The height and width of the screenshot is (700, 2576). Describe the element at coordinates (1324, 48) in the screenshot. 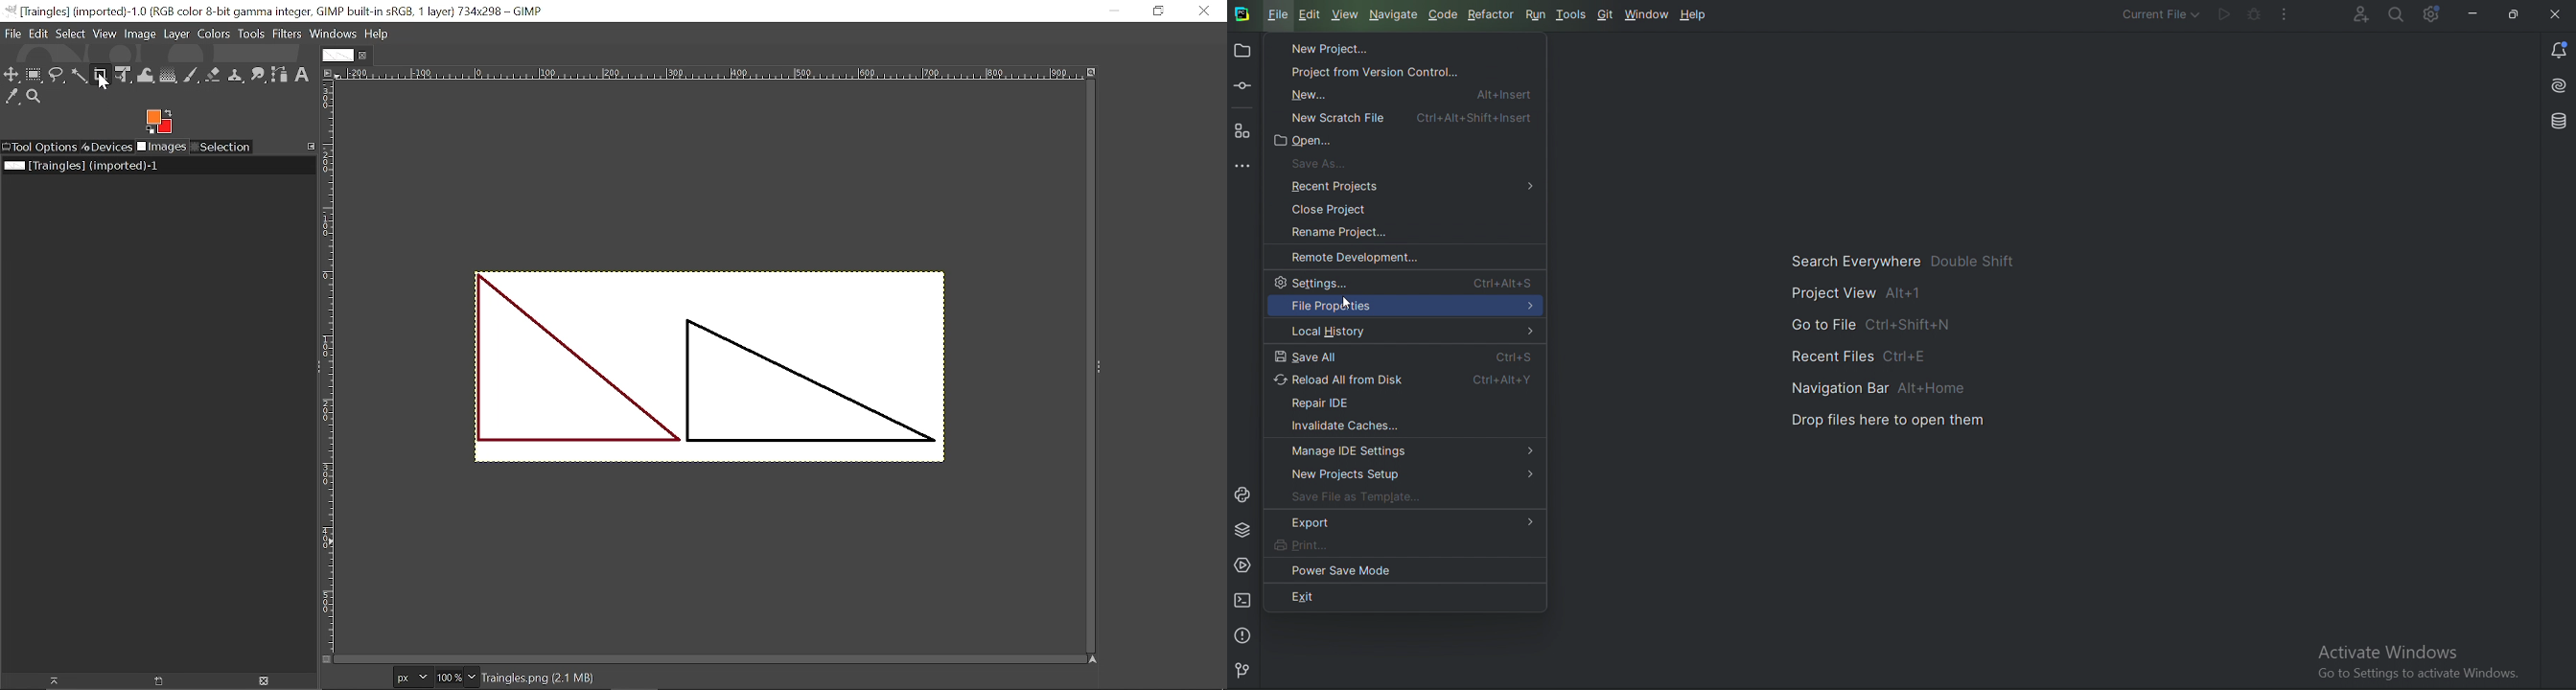

I see `New project` at that location.